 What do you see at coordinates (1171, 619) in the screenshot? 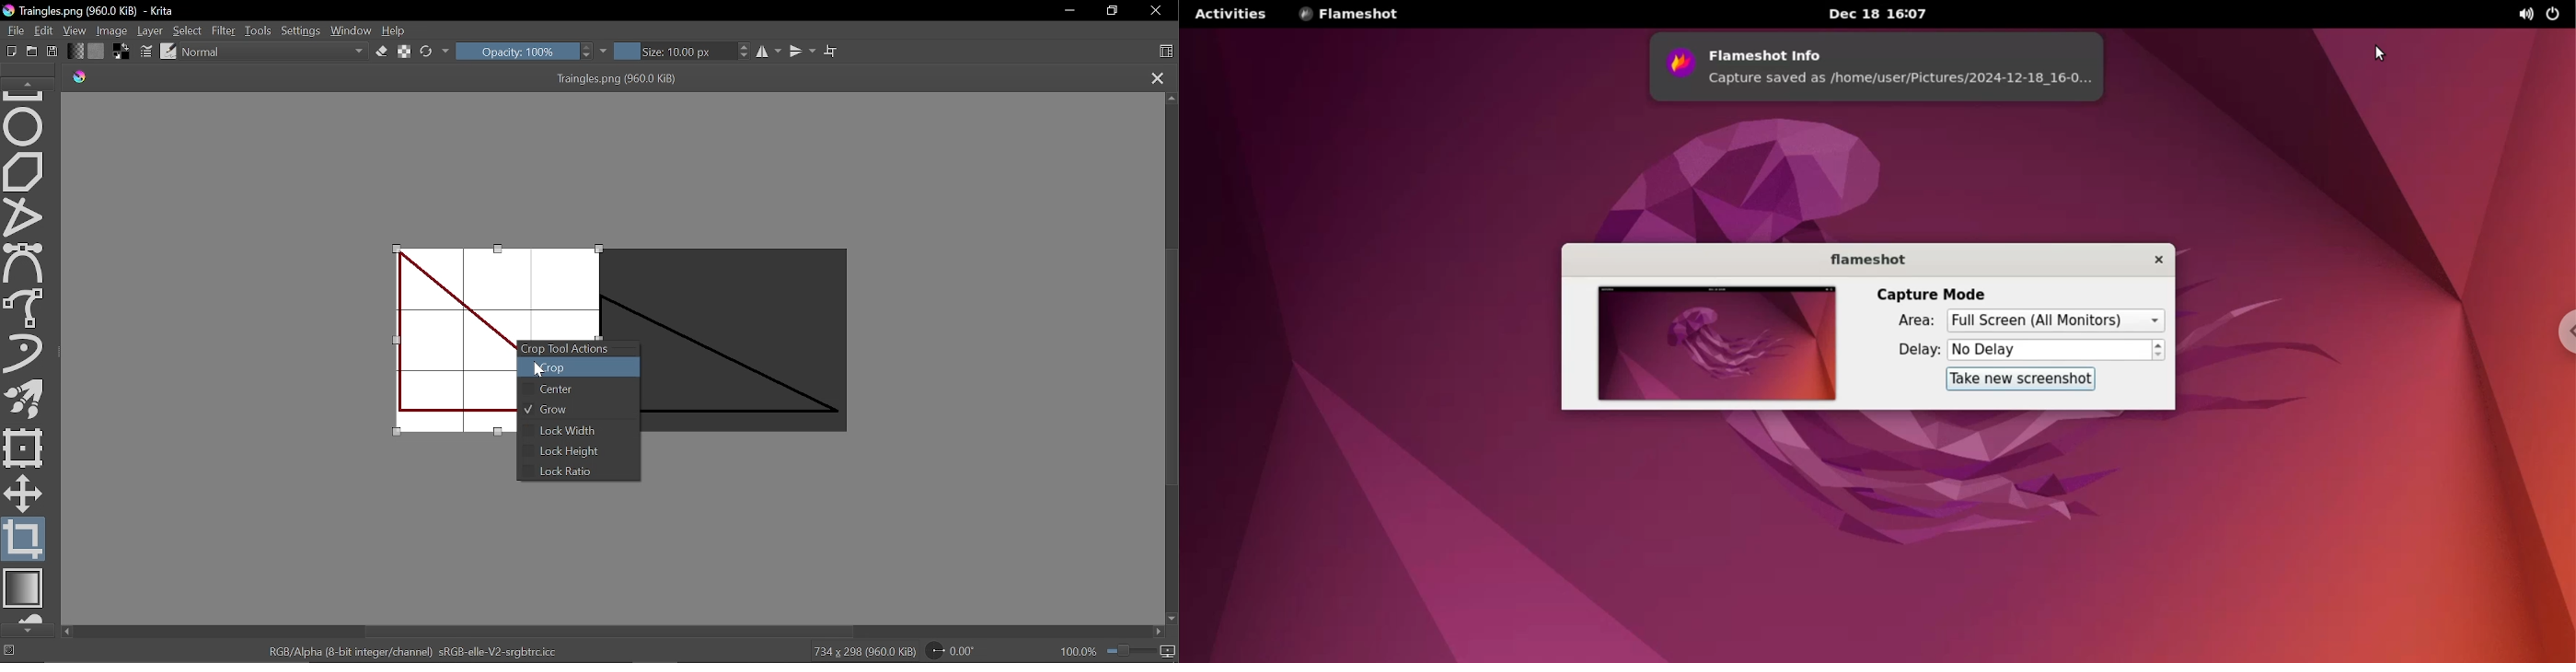
I see `Move down` at bounding box center [1171, 619].